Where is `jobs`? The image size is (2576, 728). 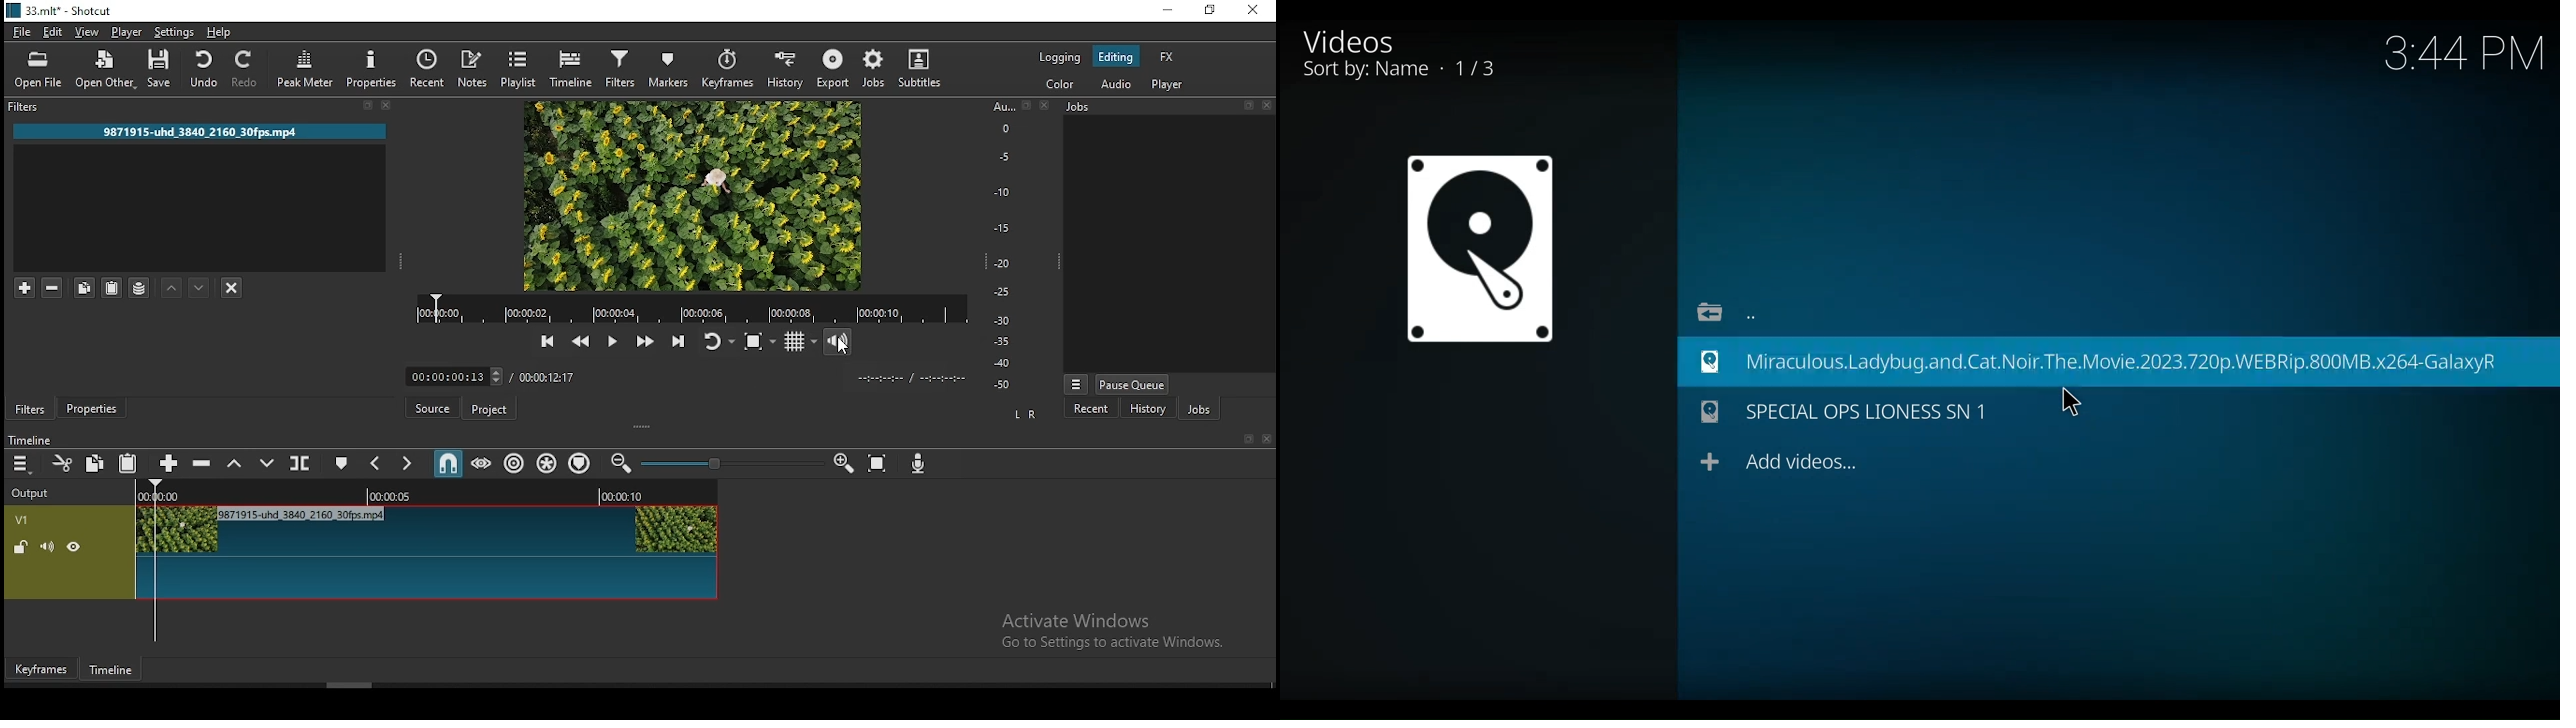
jobs is located at coordinates (877, 69).